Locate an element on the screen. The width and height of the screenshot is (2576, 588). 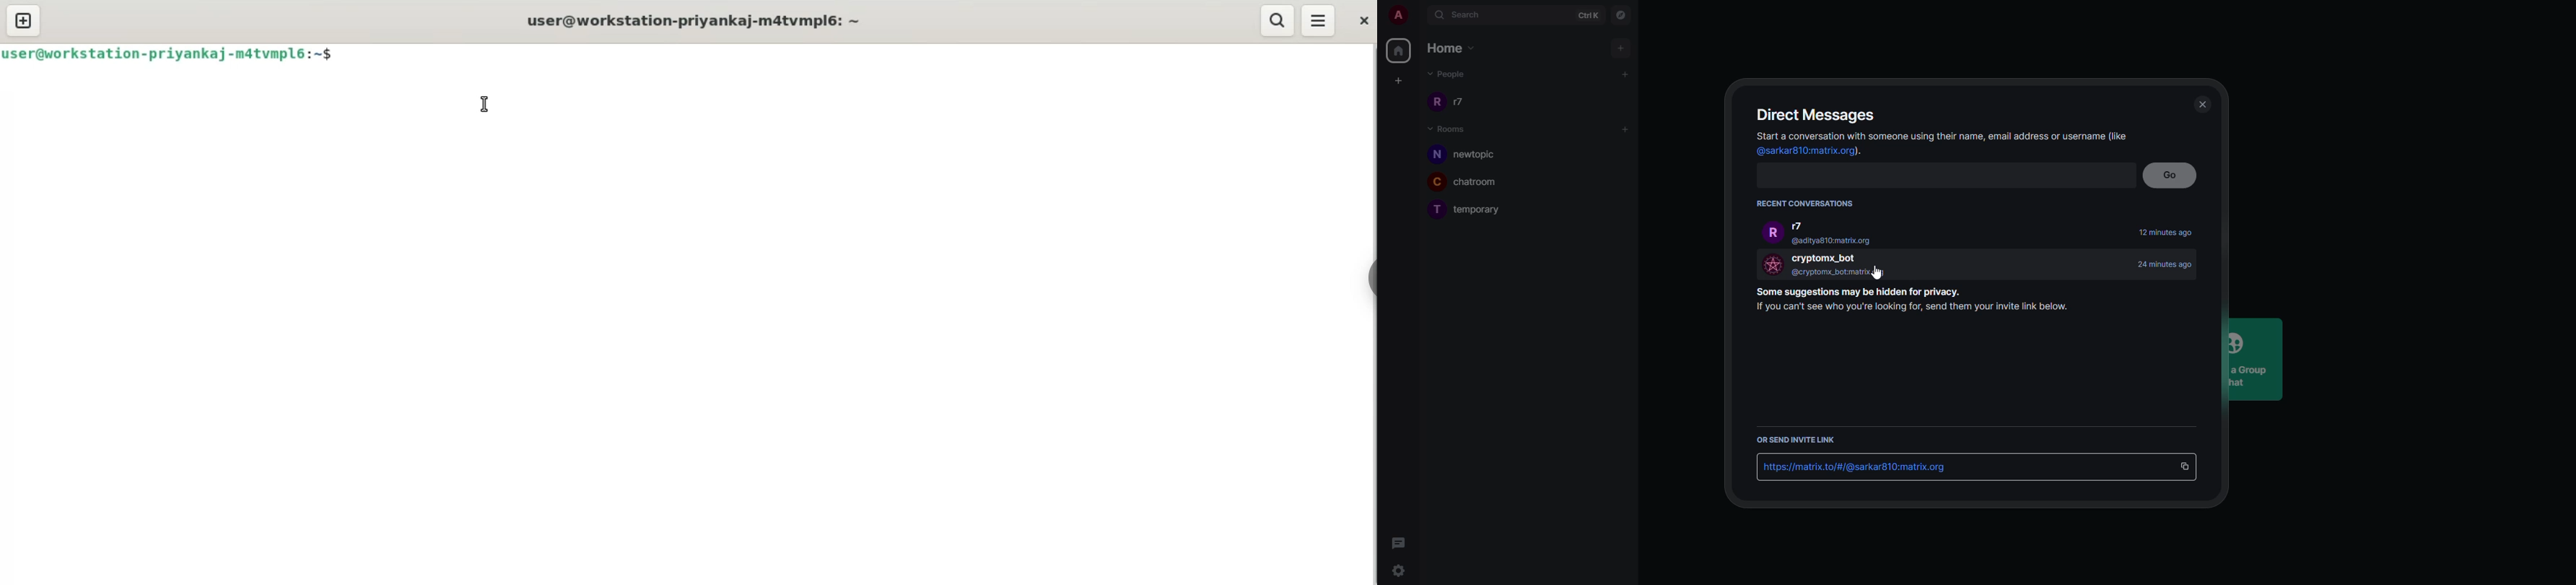
people is located at coordinates (1450, 75).